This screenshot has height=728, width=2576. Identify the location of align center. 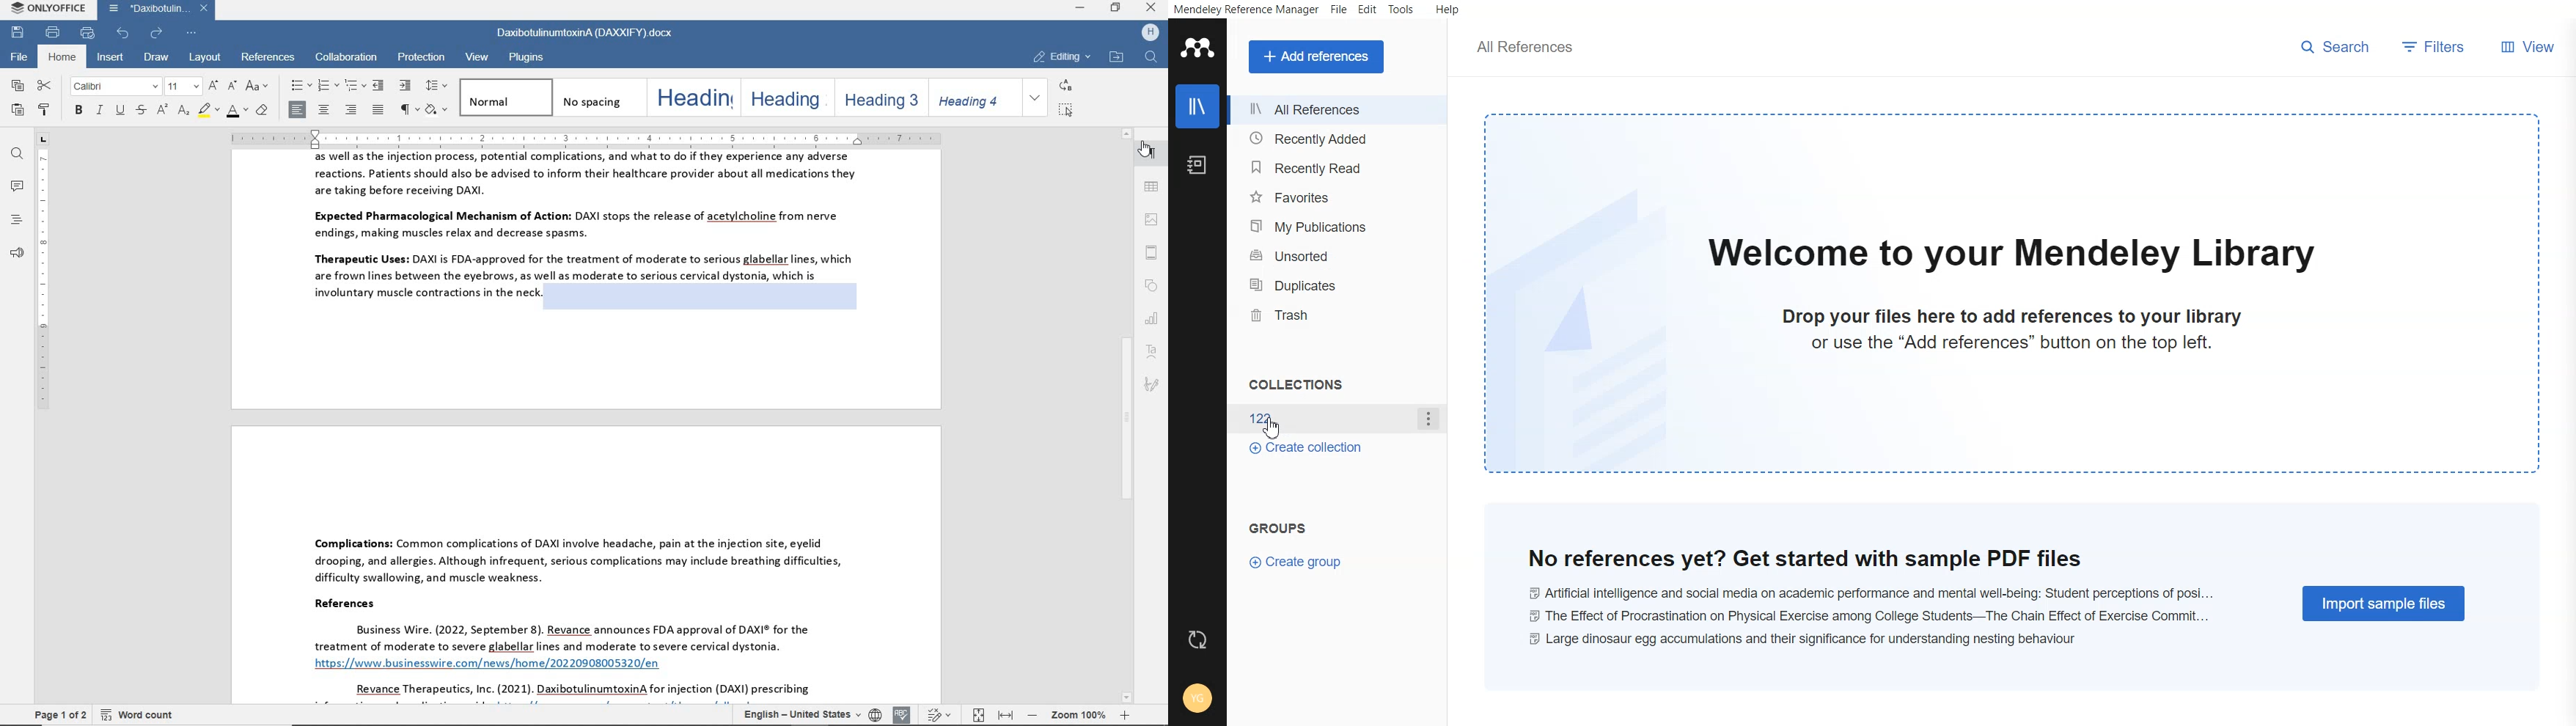
(325, 109).